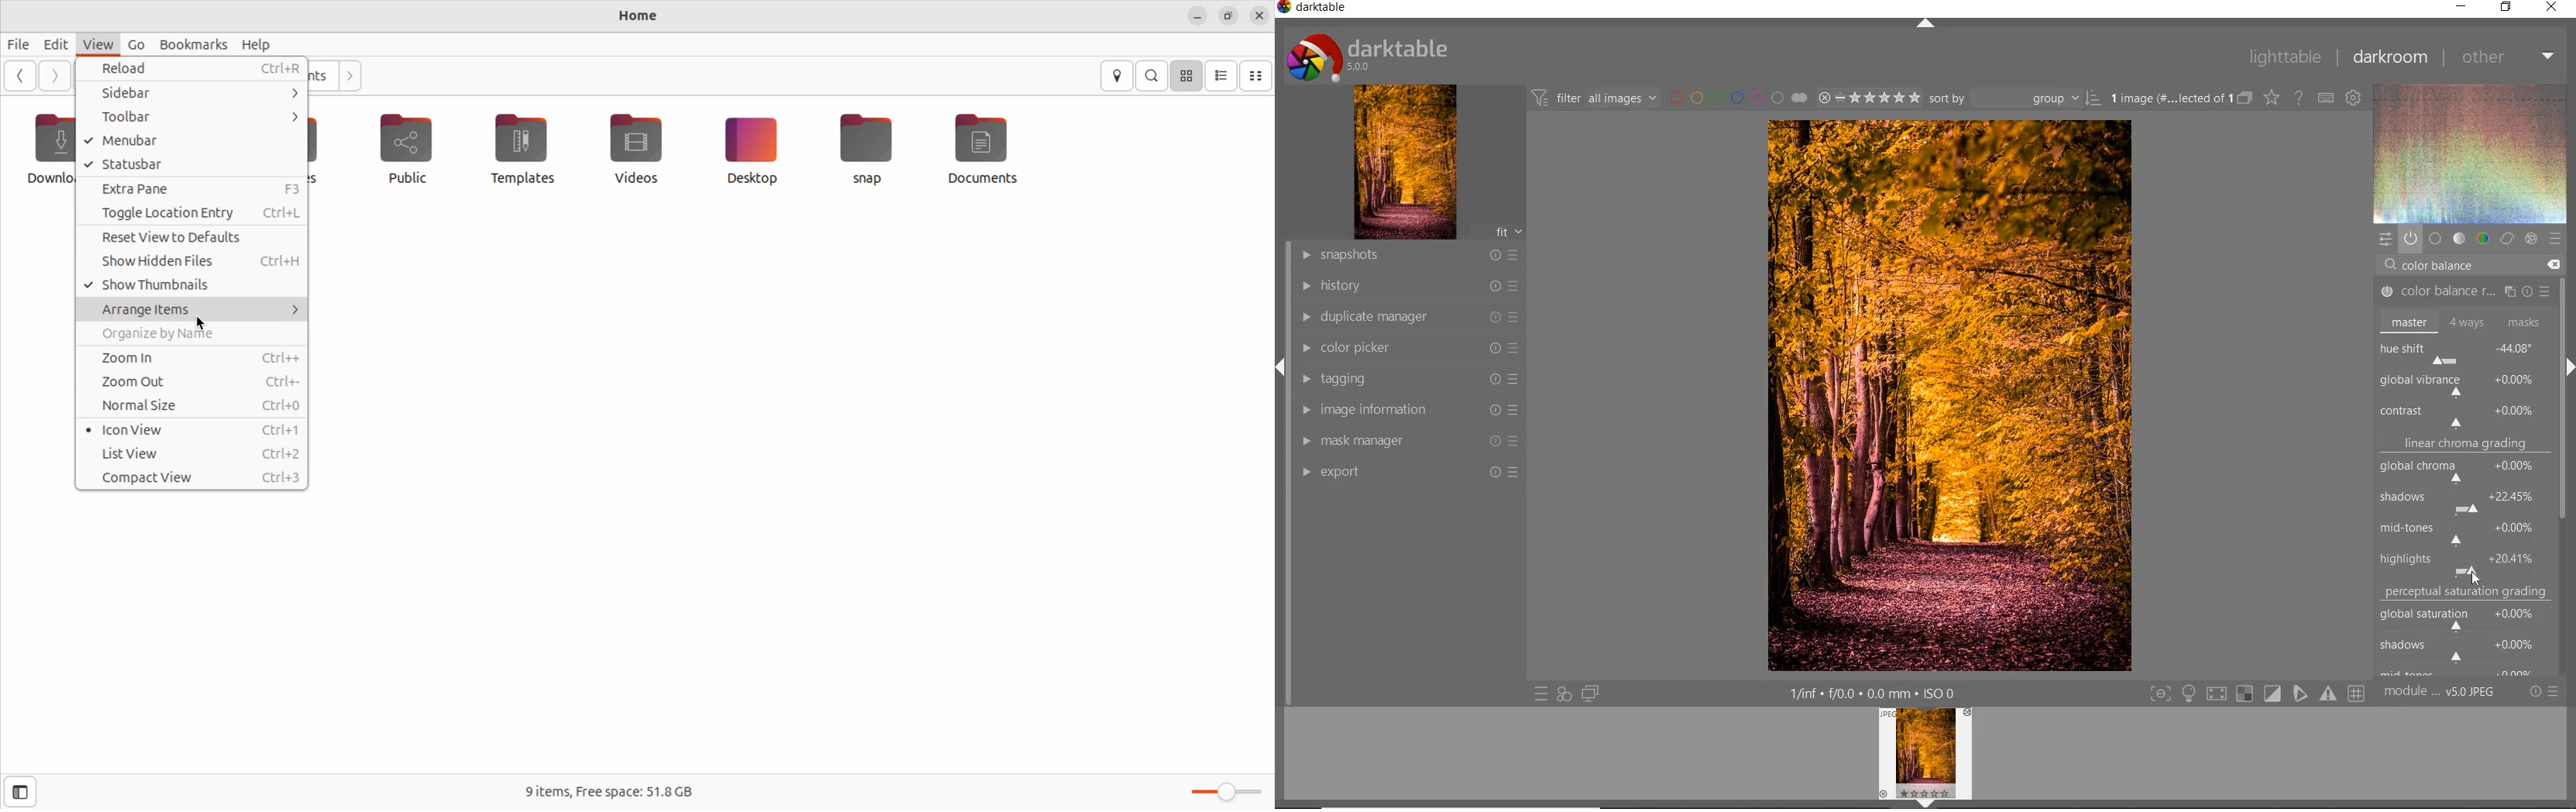 This screenshot has height=812, width=2576. What do you see at coordinates (2463, 415) in the screenshot?
I see `contrast` at bounding box center [2463, 415].